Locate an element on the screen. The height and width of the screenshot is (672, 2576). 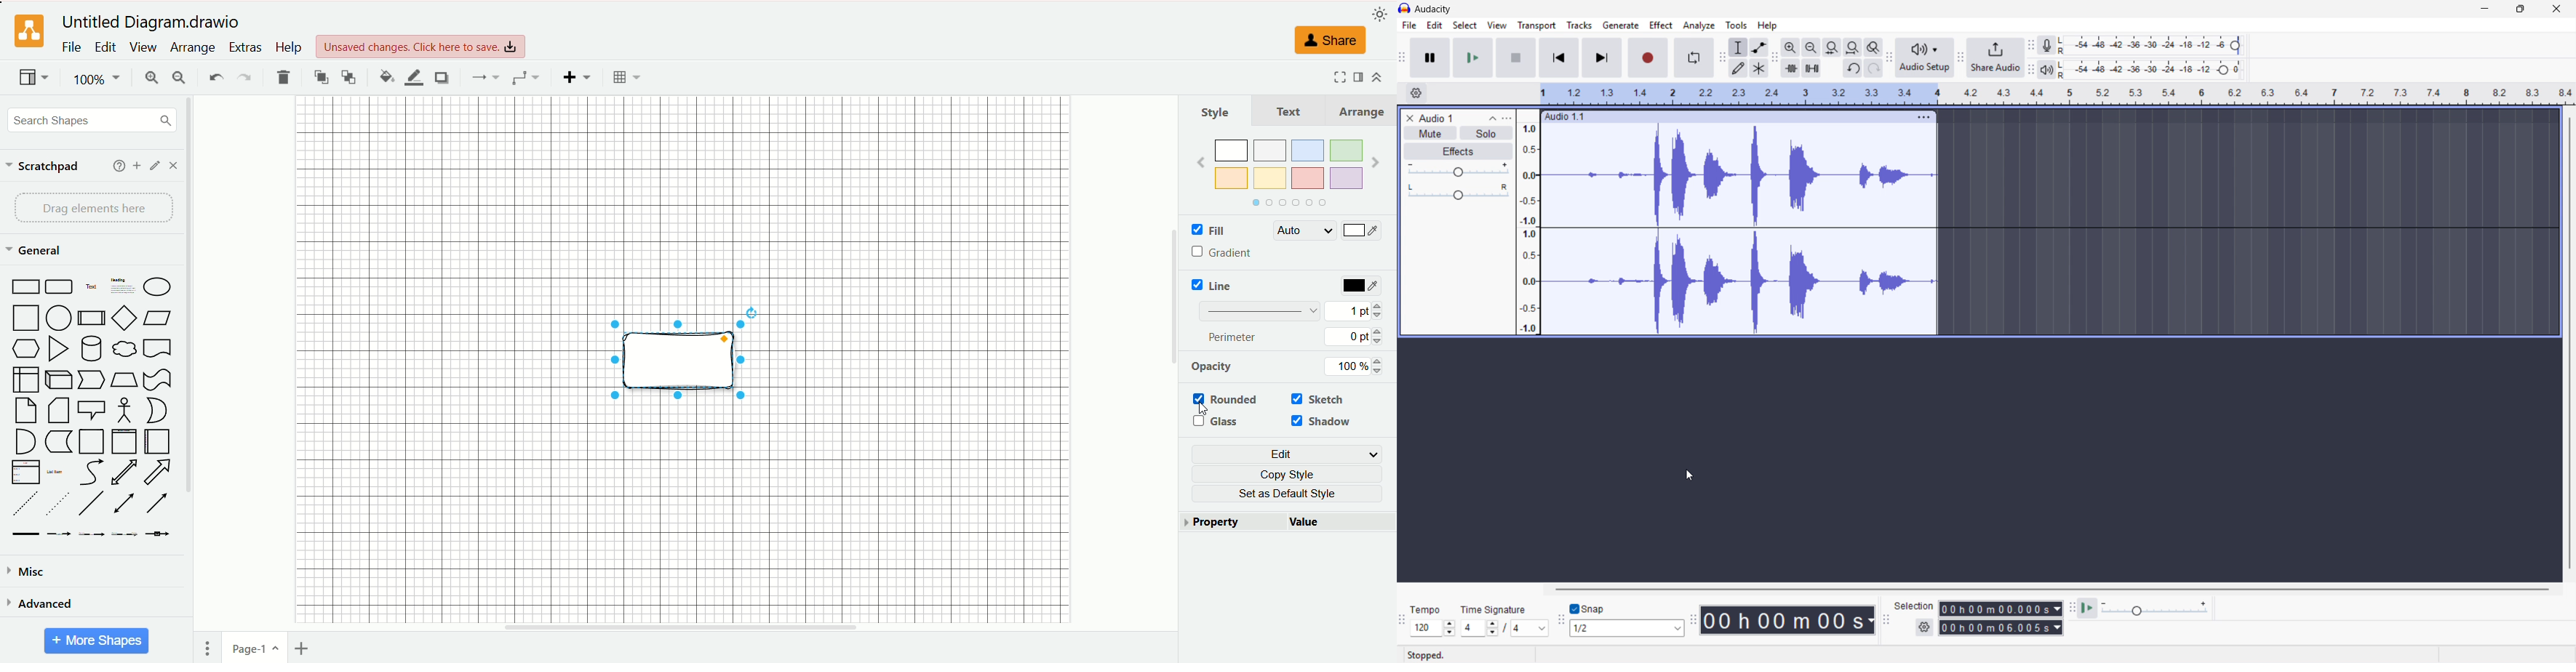
vertical scroll bar is located at coordinates (1172, 364).